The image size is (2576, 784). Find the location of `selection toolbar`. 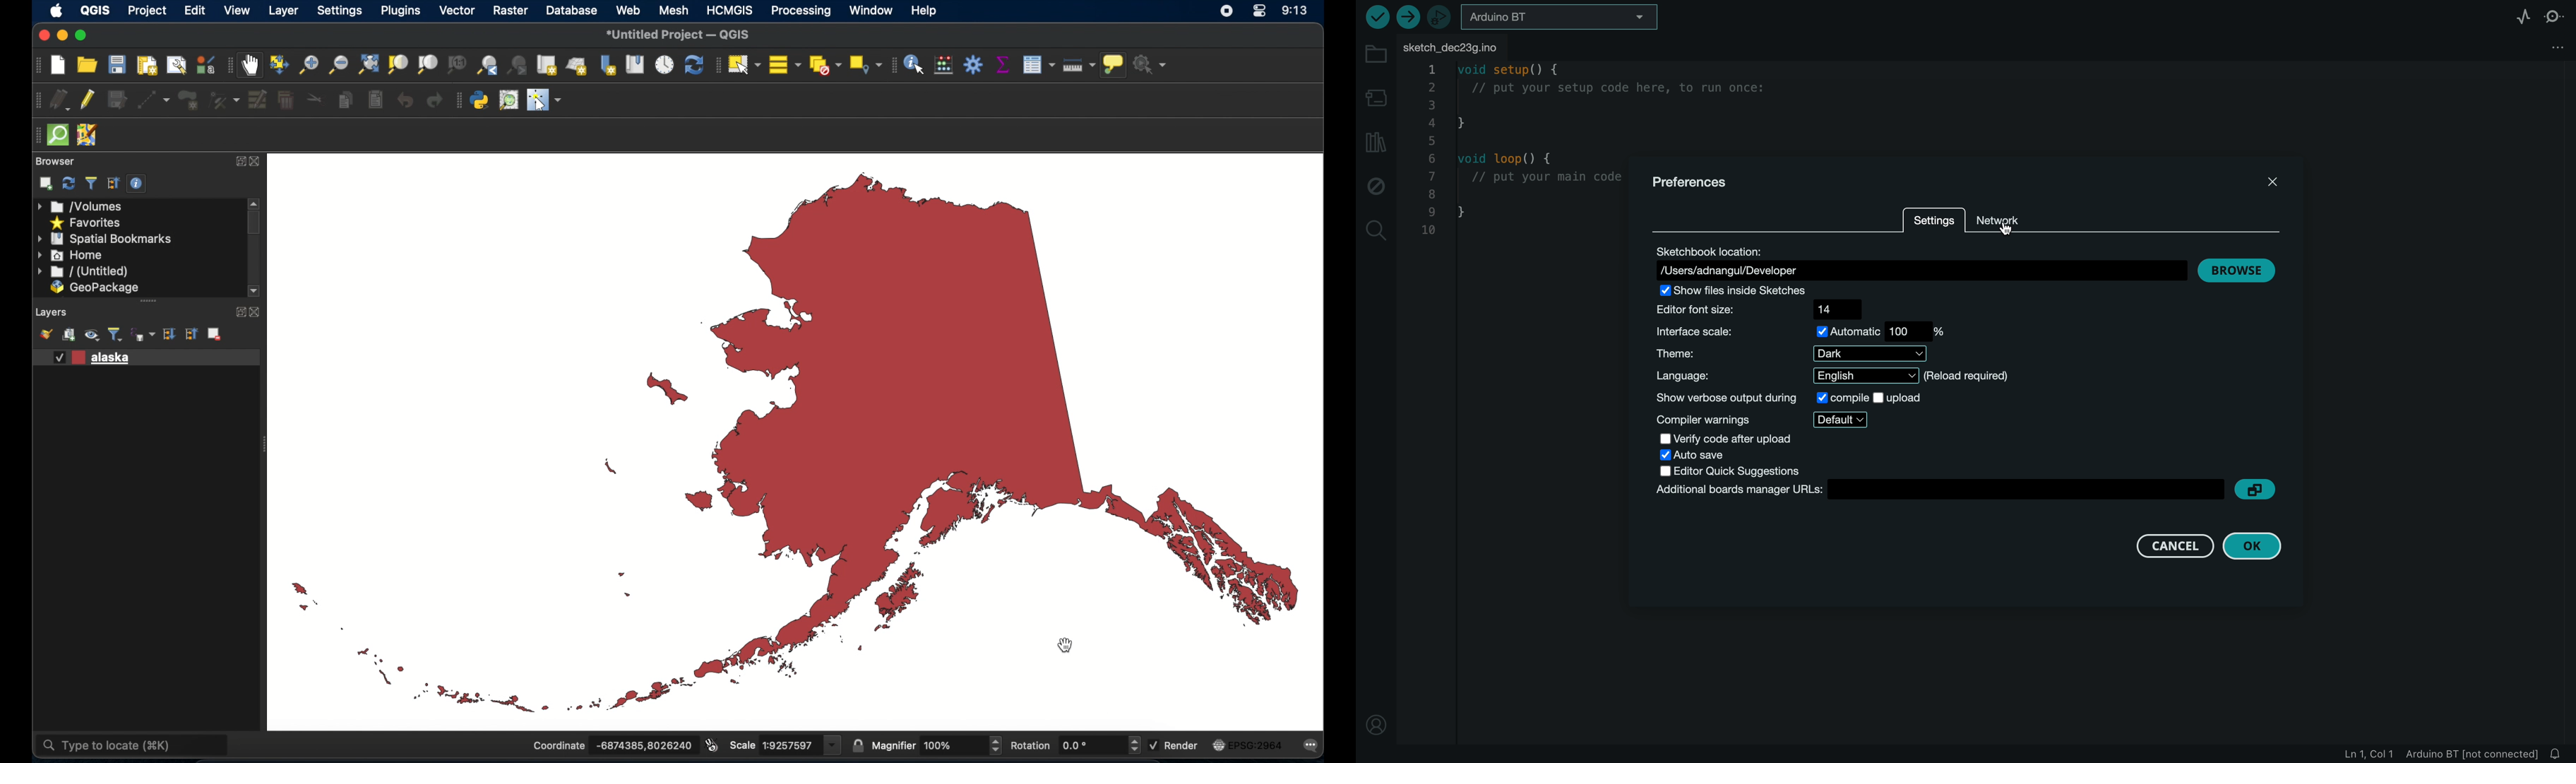

selection toolbar is located at coordinates (717, 64).